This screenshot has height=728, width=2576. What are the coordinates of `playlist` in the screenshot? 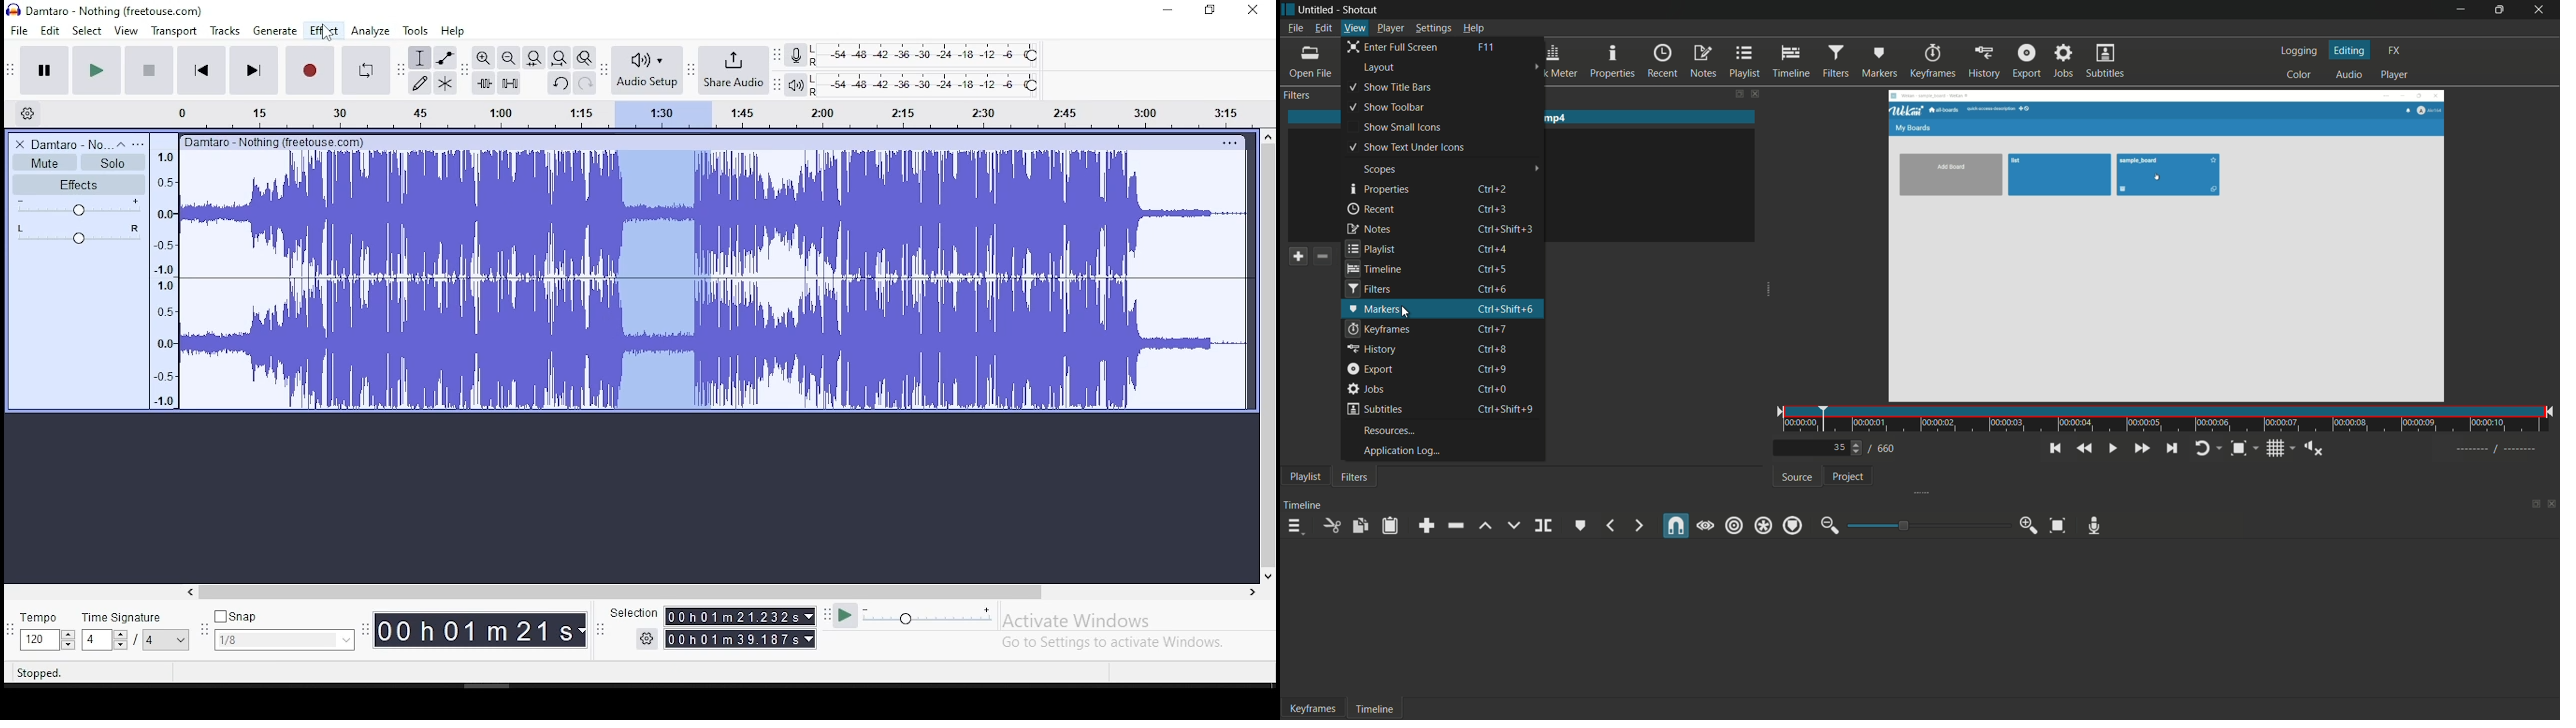 It's located at (1368, 249).